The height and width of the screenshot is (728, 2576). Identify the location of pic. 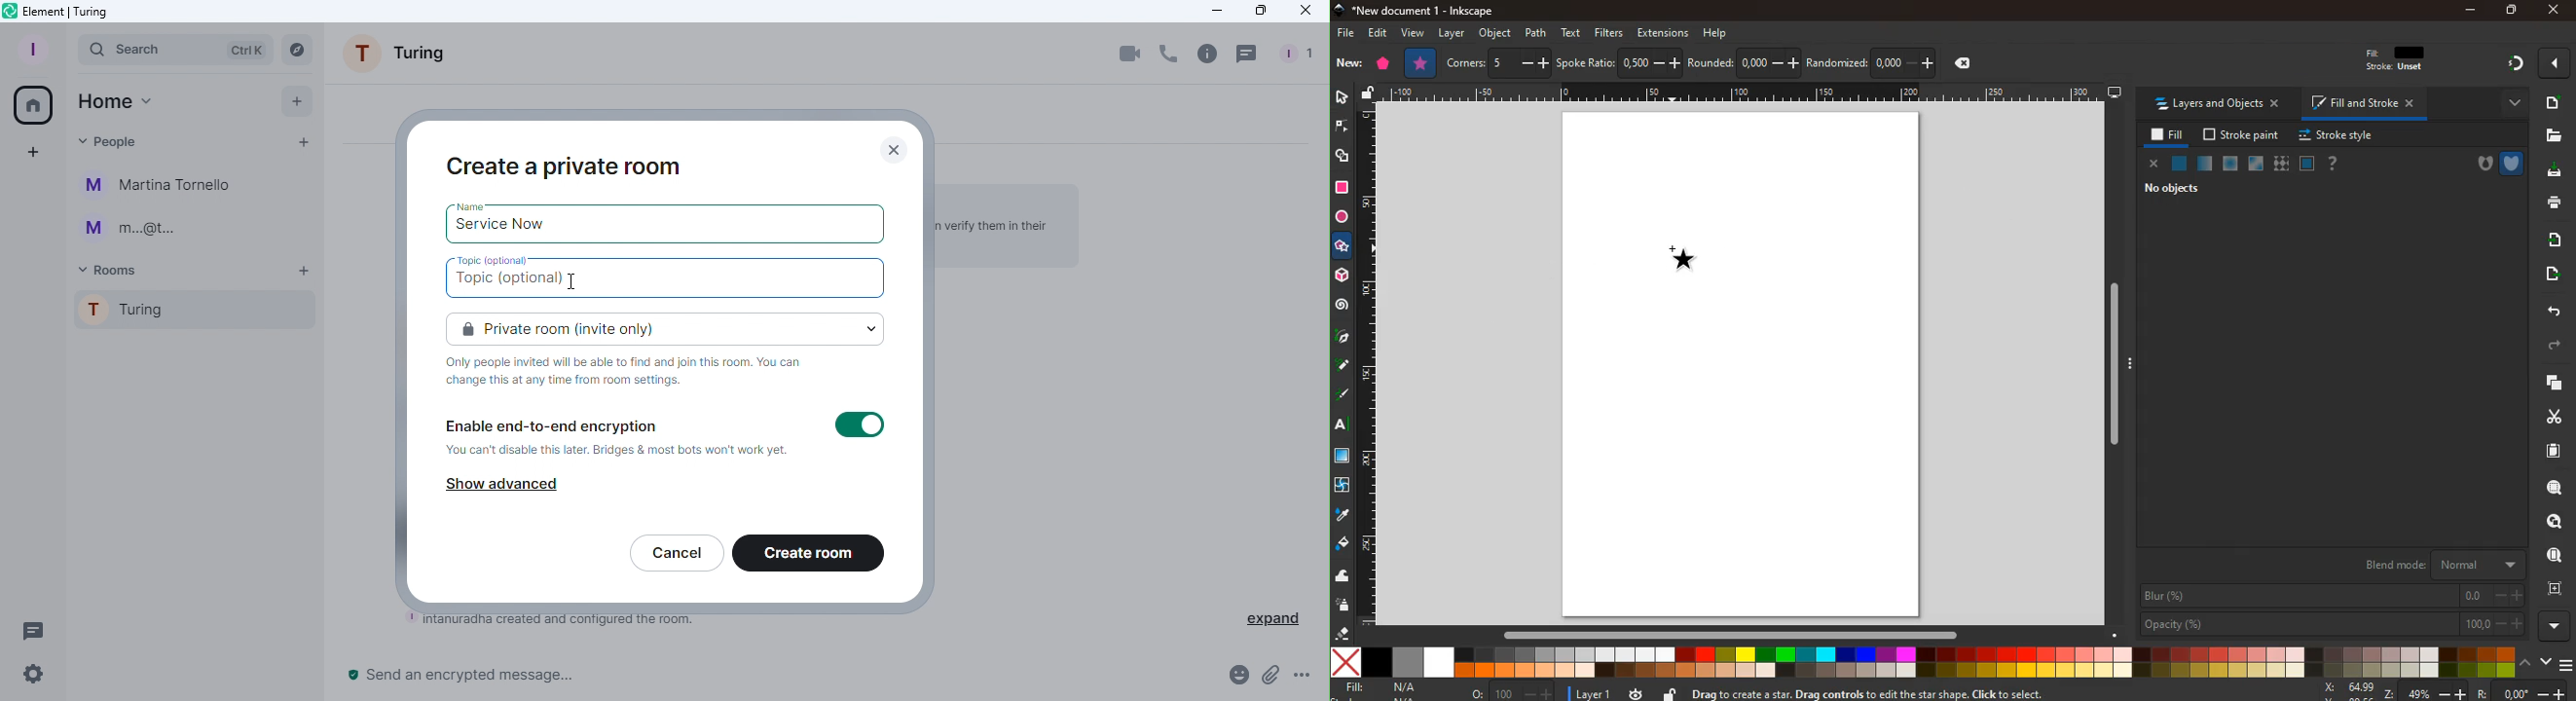
(1341, 339).